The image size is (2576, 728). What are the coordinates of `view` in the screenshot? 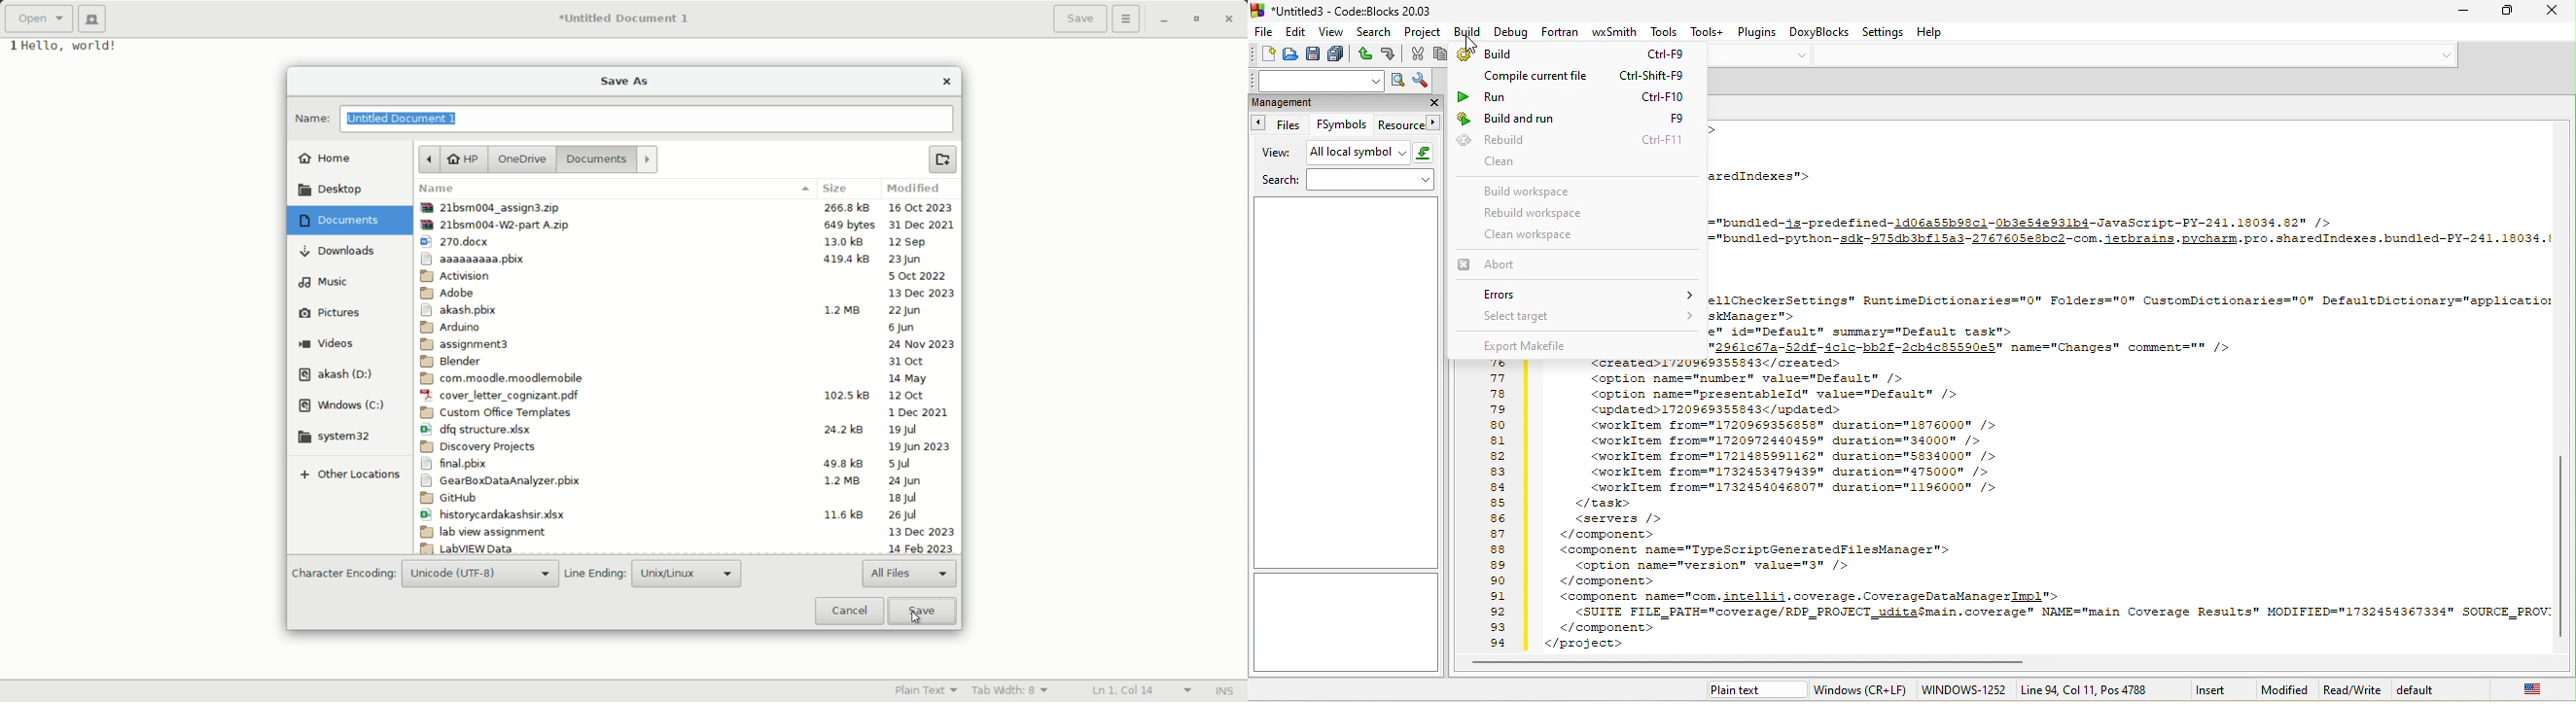 It's located at (1276, 154).